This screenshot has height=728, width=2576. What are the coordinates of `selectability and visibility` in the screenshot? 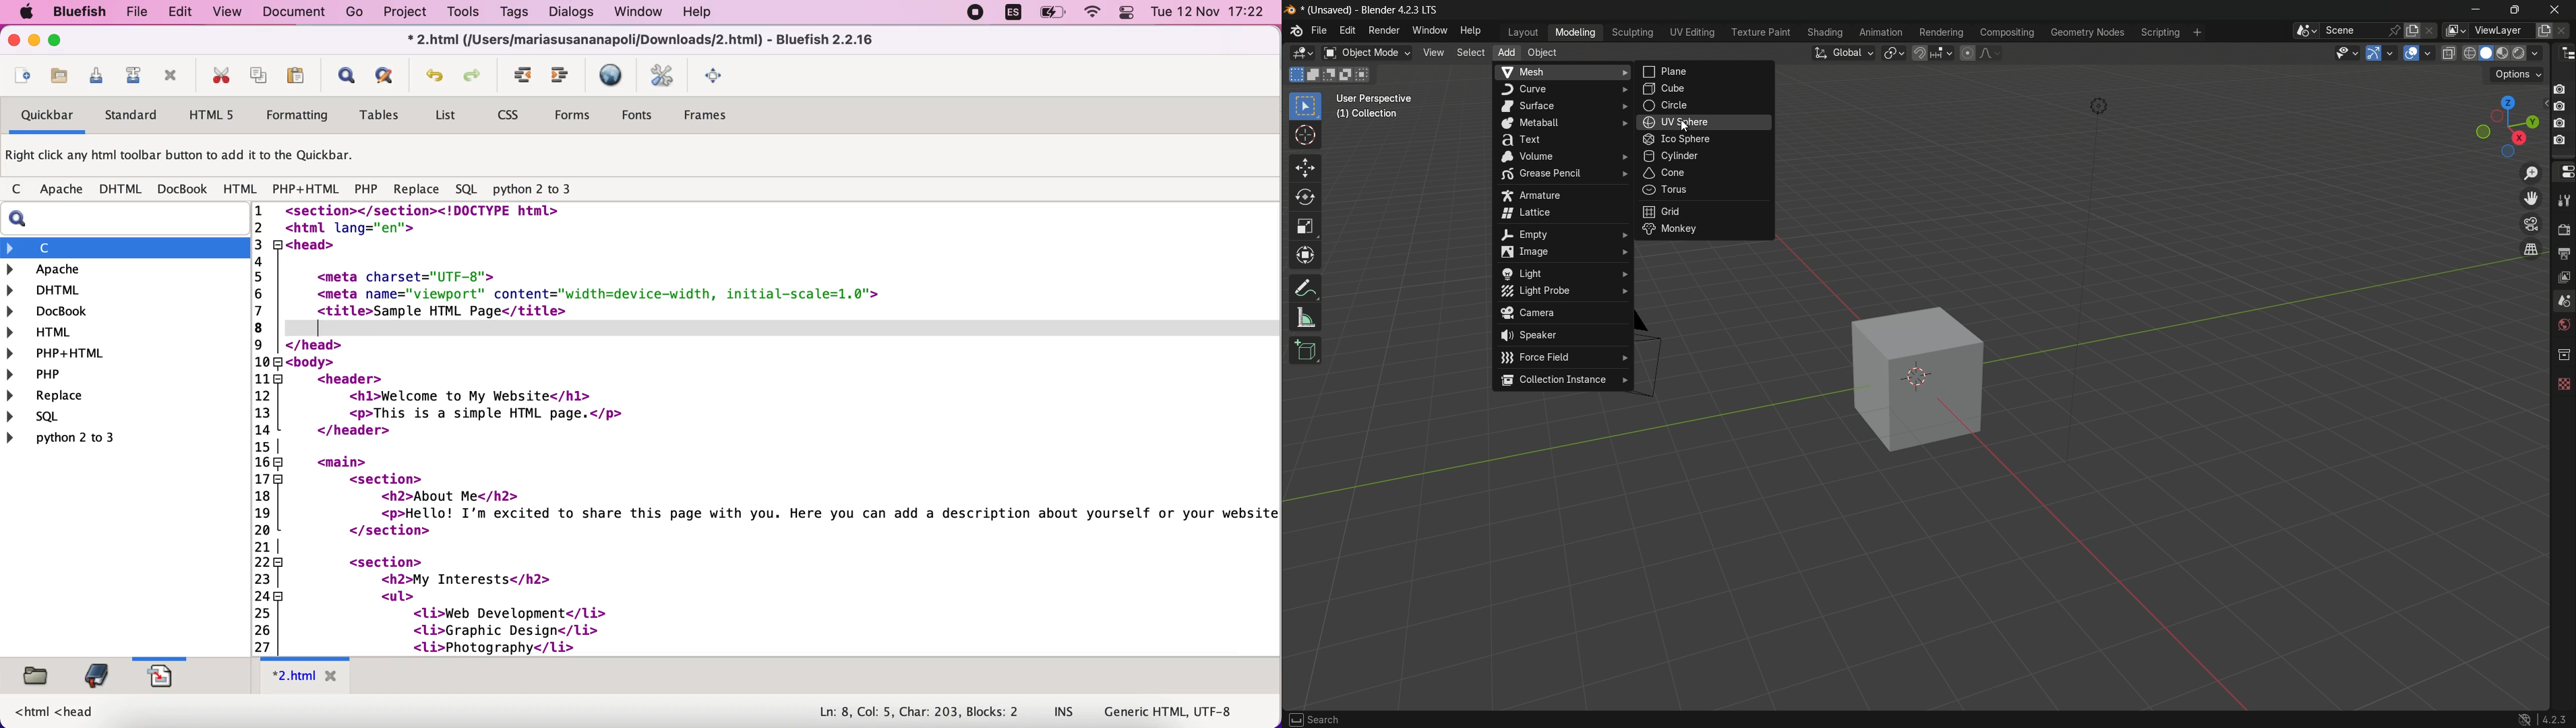 It's located at (2347, 54).